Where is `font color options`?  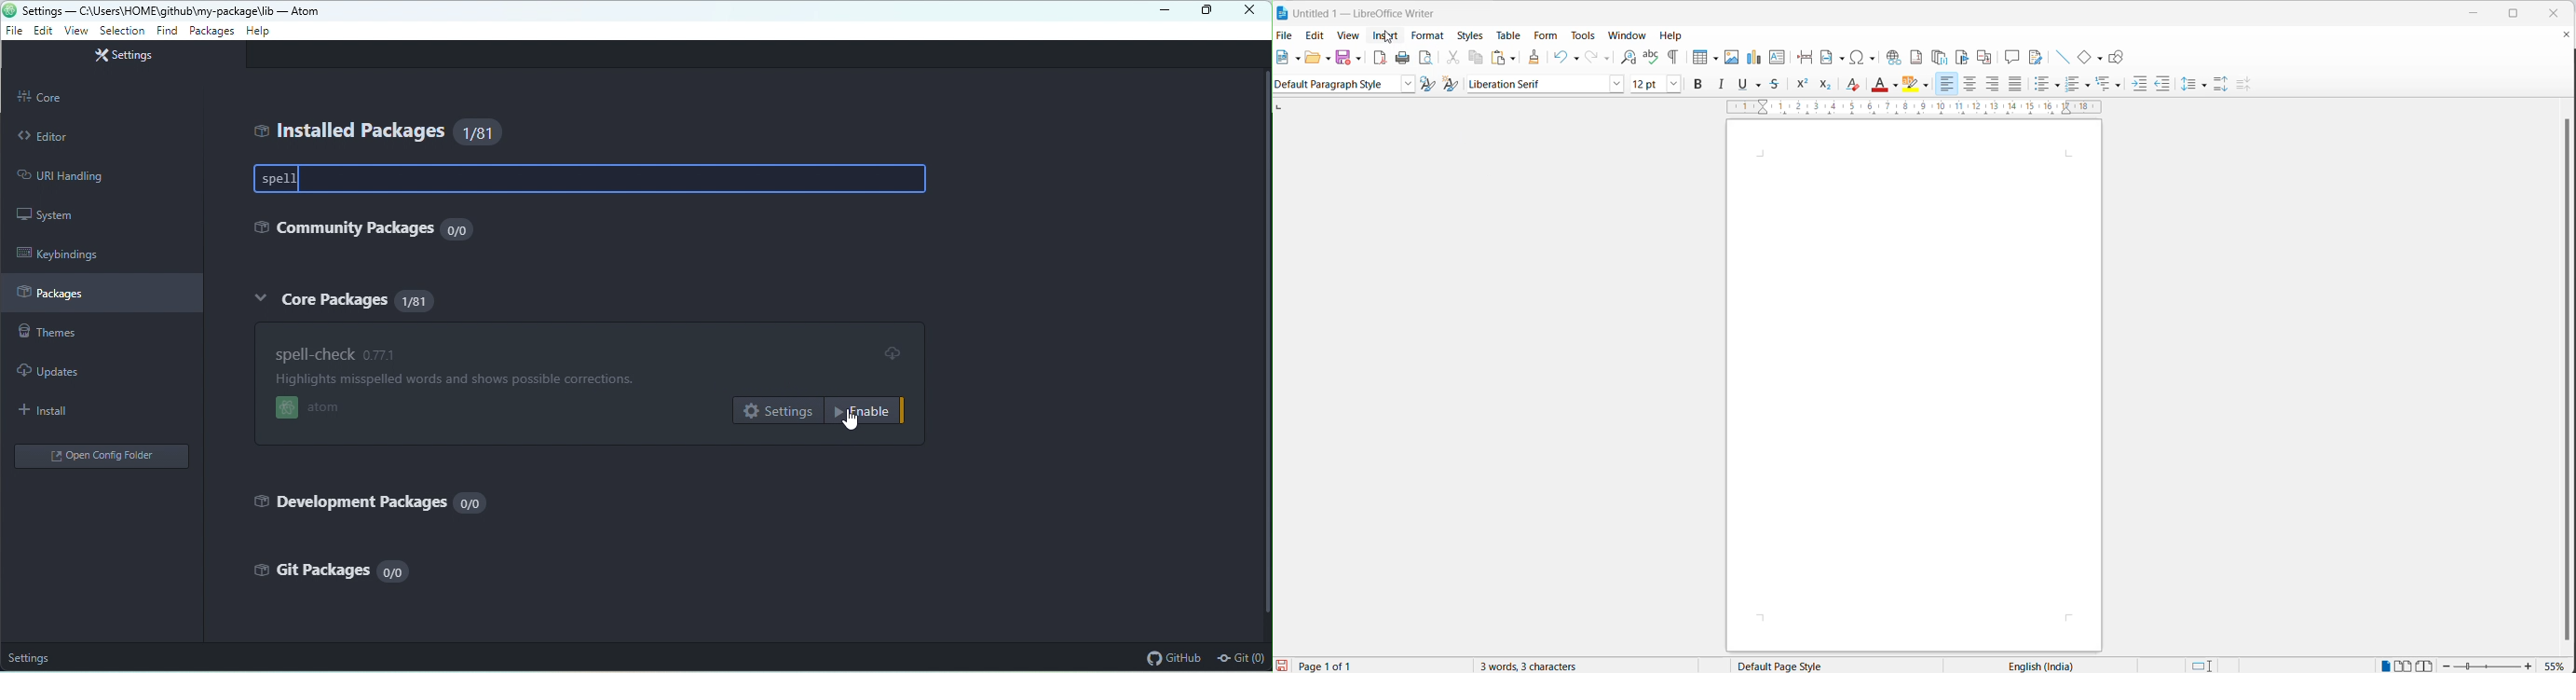 font color options is located at coordinates (1895, 84).